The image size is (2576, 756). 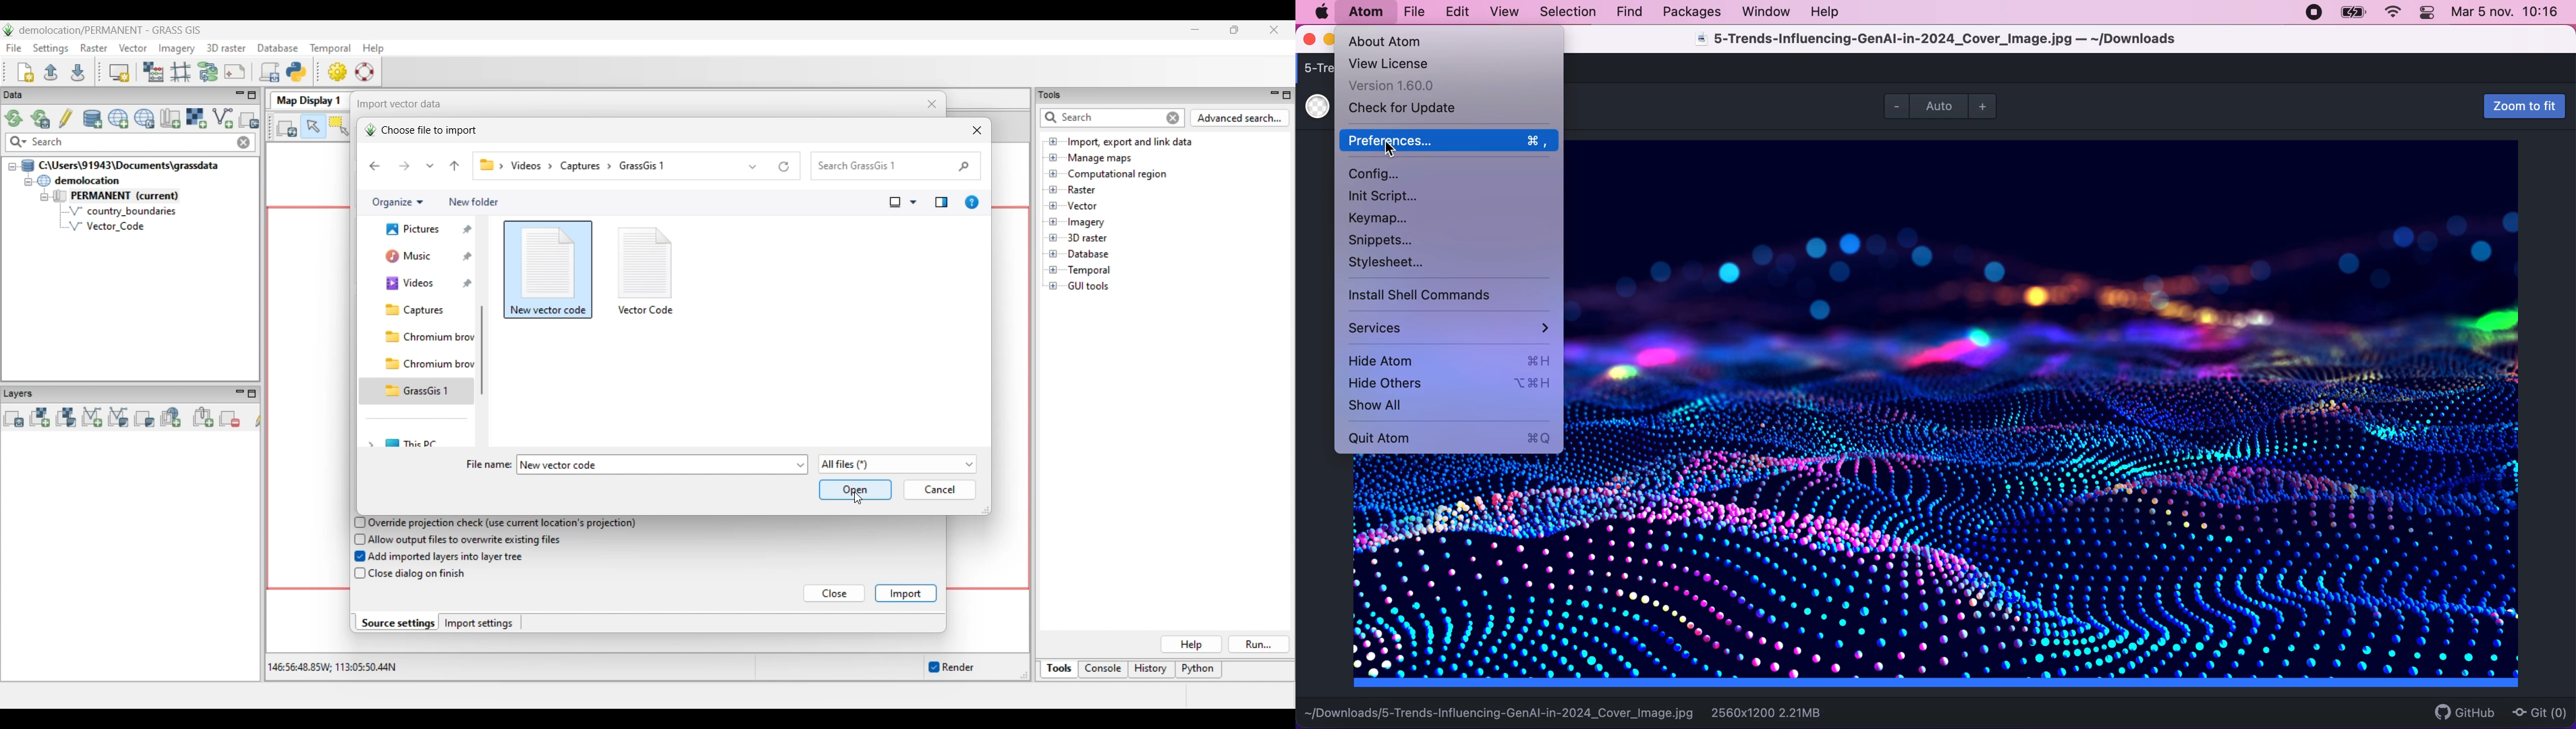 I want to click on github, so click(x=2461, y=712).